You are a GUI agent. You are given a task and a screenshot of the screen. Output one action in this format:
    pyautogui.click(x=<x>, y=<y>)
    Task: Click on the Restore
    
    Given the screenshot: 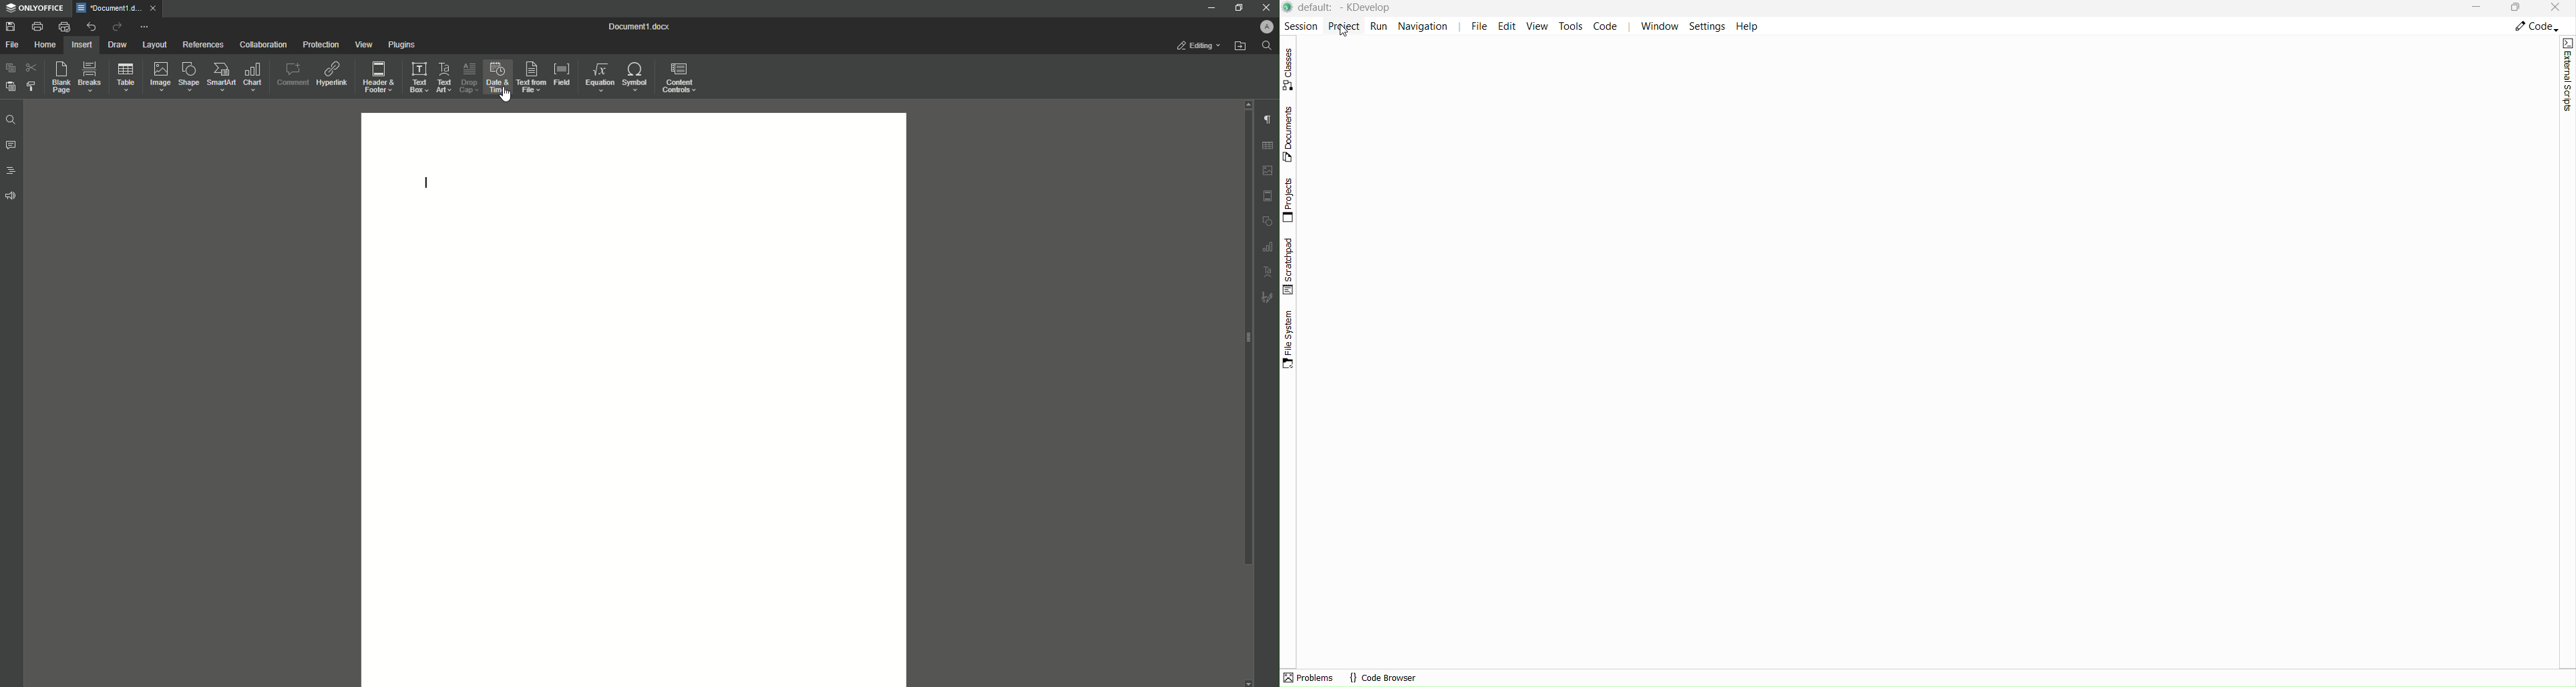 What is the action you would take?
    pyautogui.click(x=1236, y=7)
    